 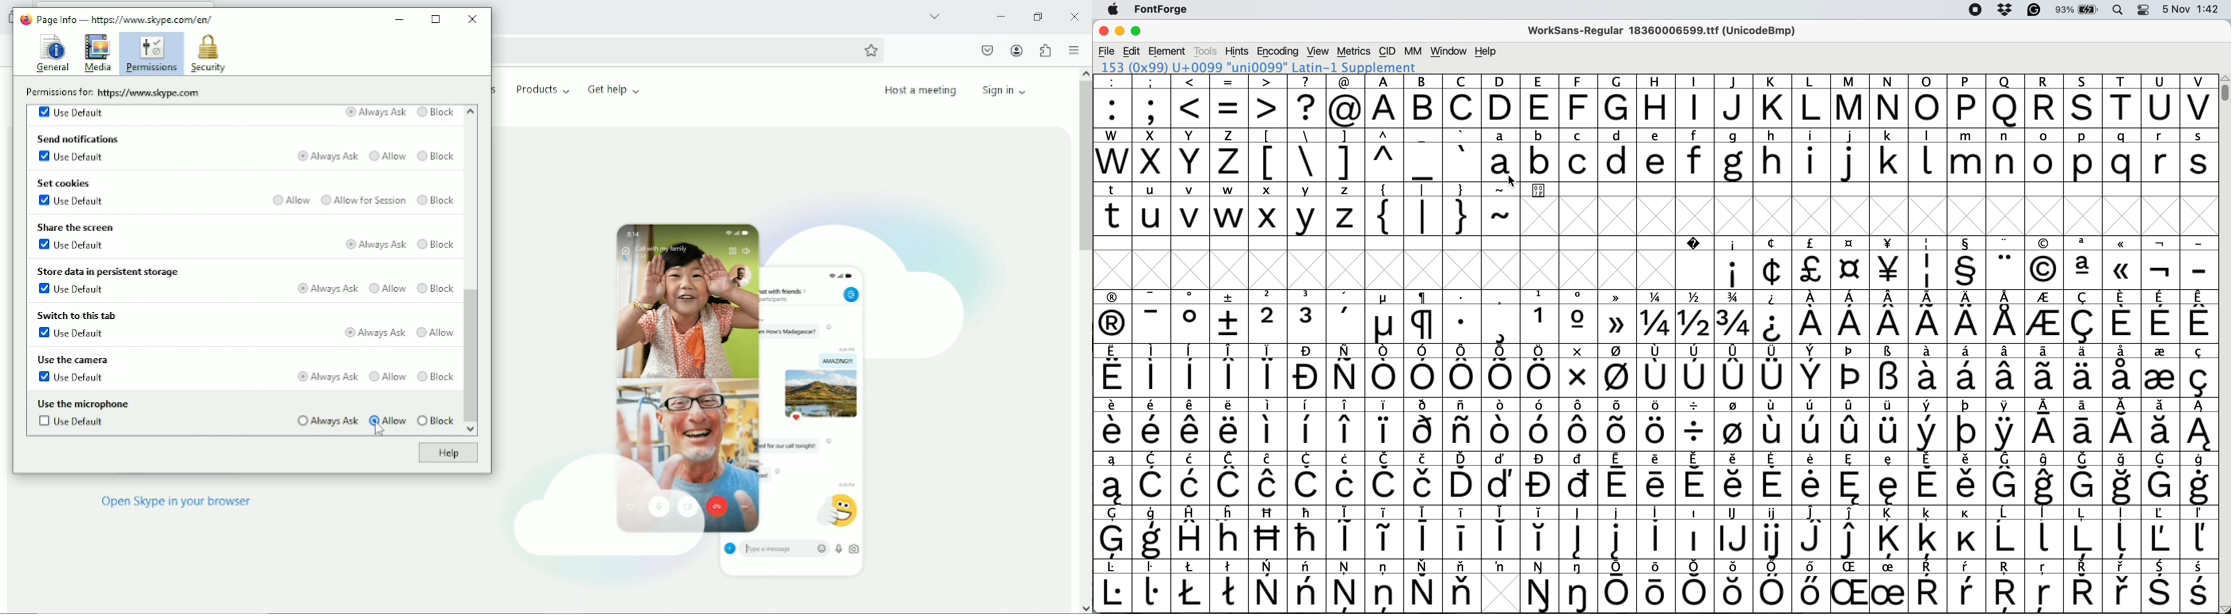 What do you see at coordinates (74, 423) in the screenshot?
I see `Use default` at bounding box center [74, 423].